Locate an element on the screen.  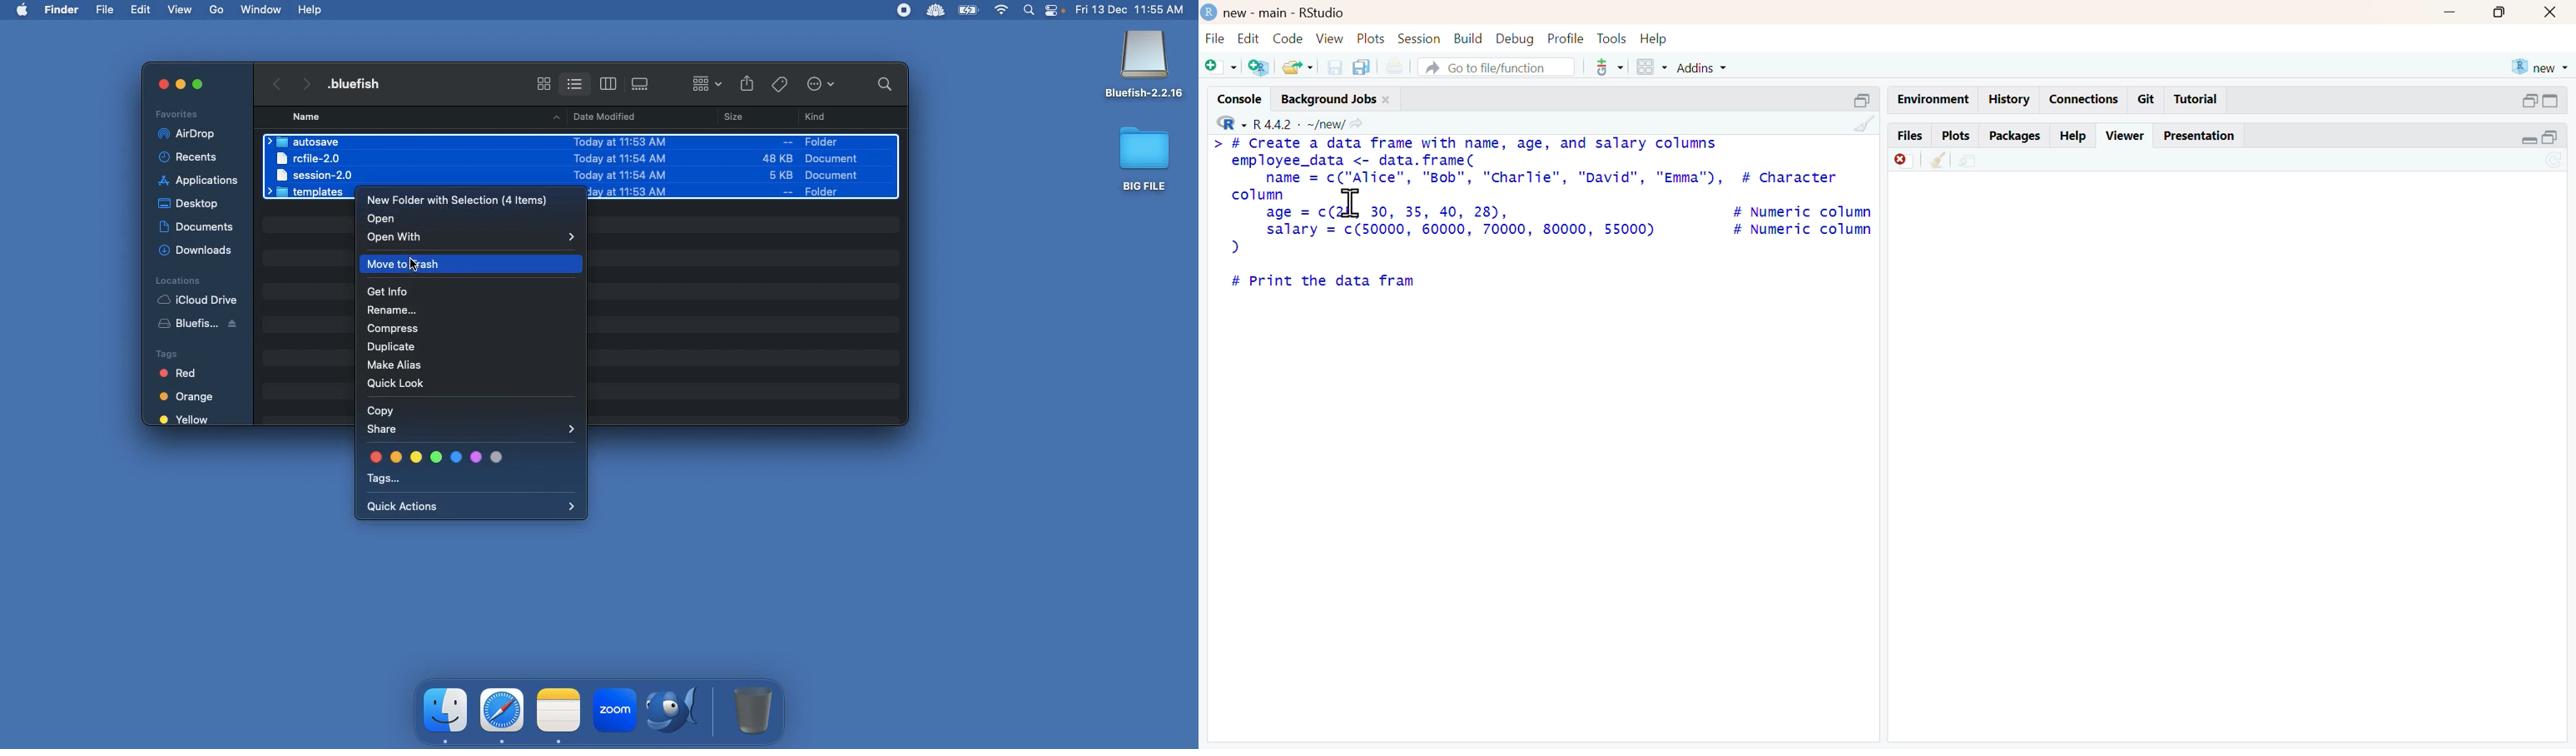
save current ile is located at coordinates (1329, 67).